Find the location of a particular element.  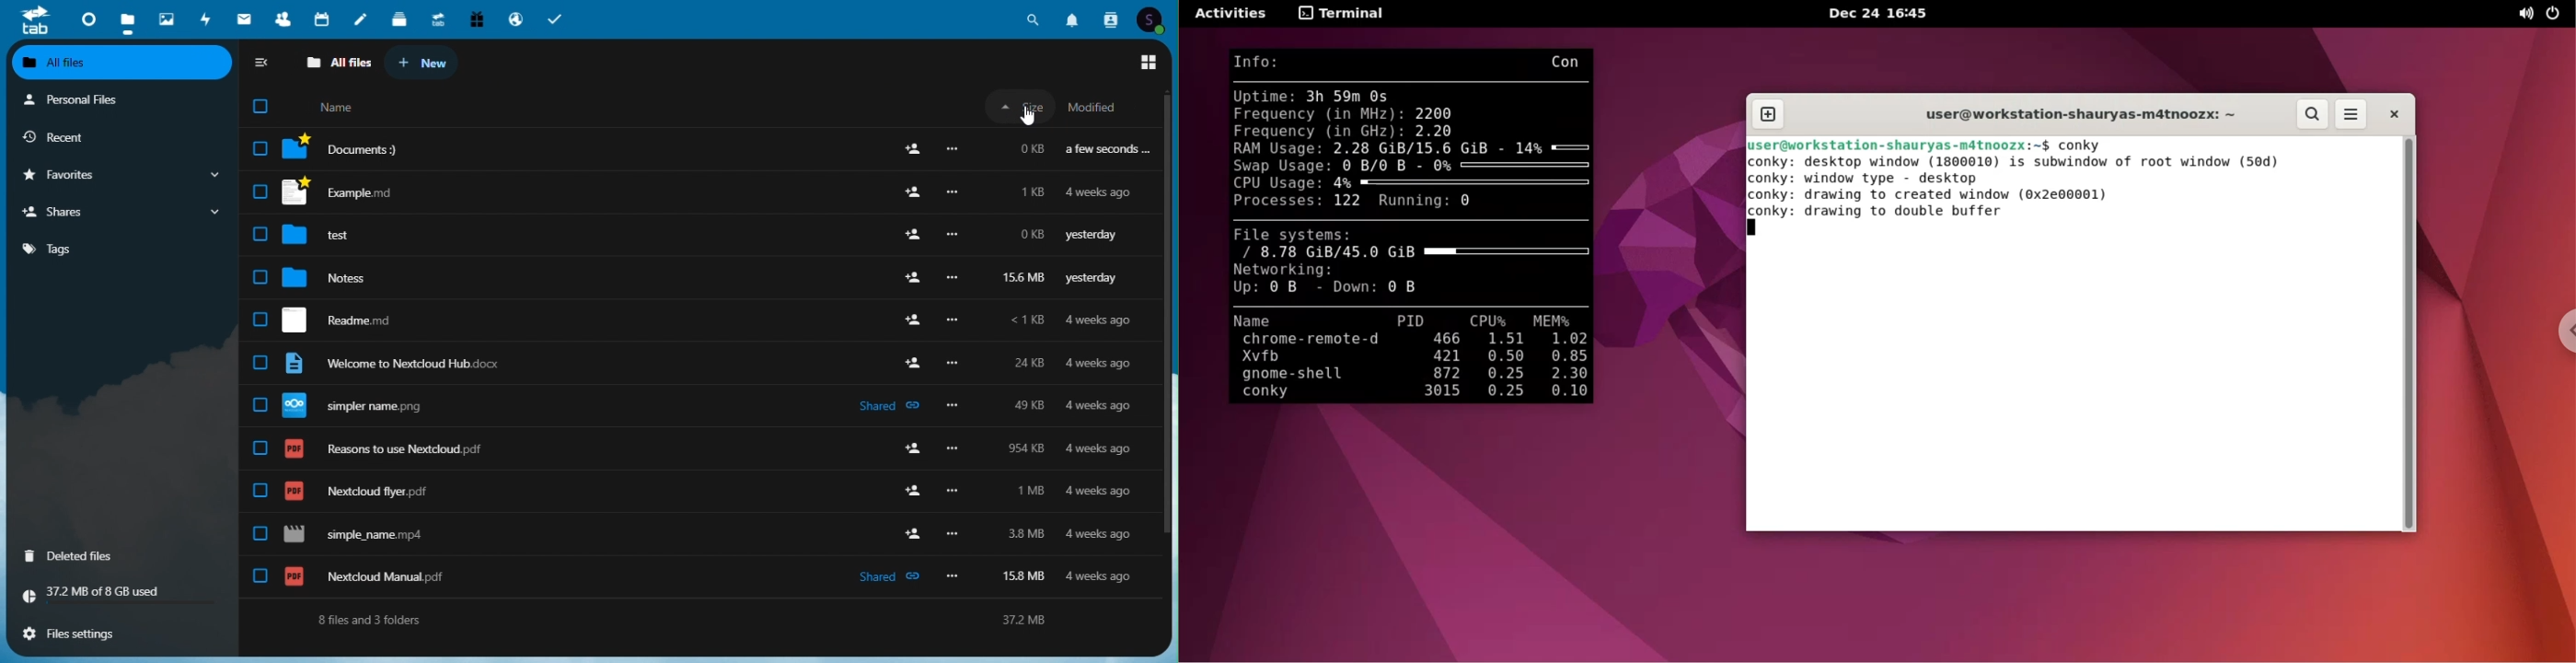

email is located at coordinates (244, 19).